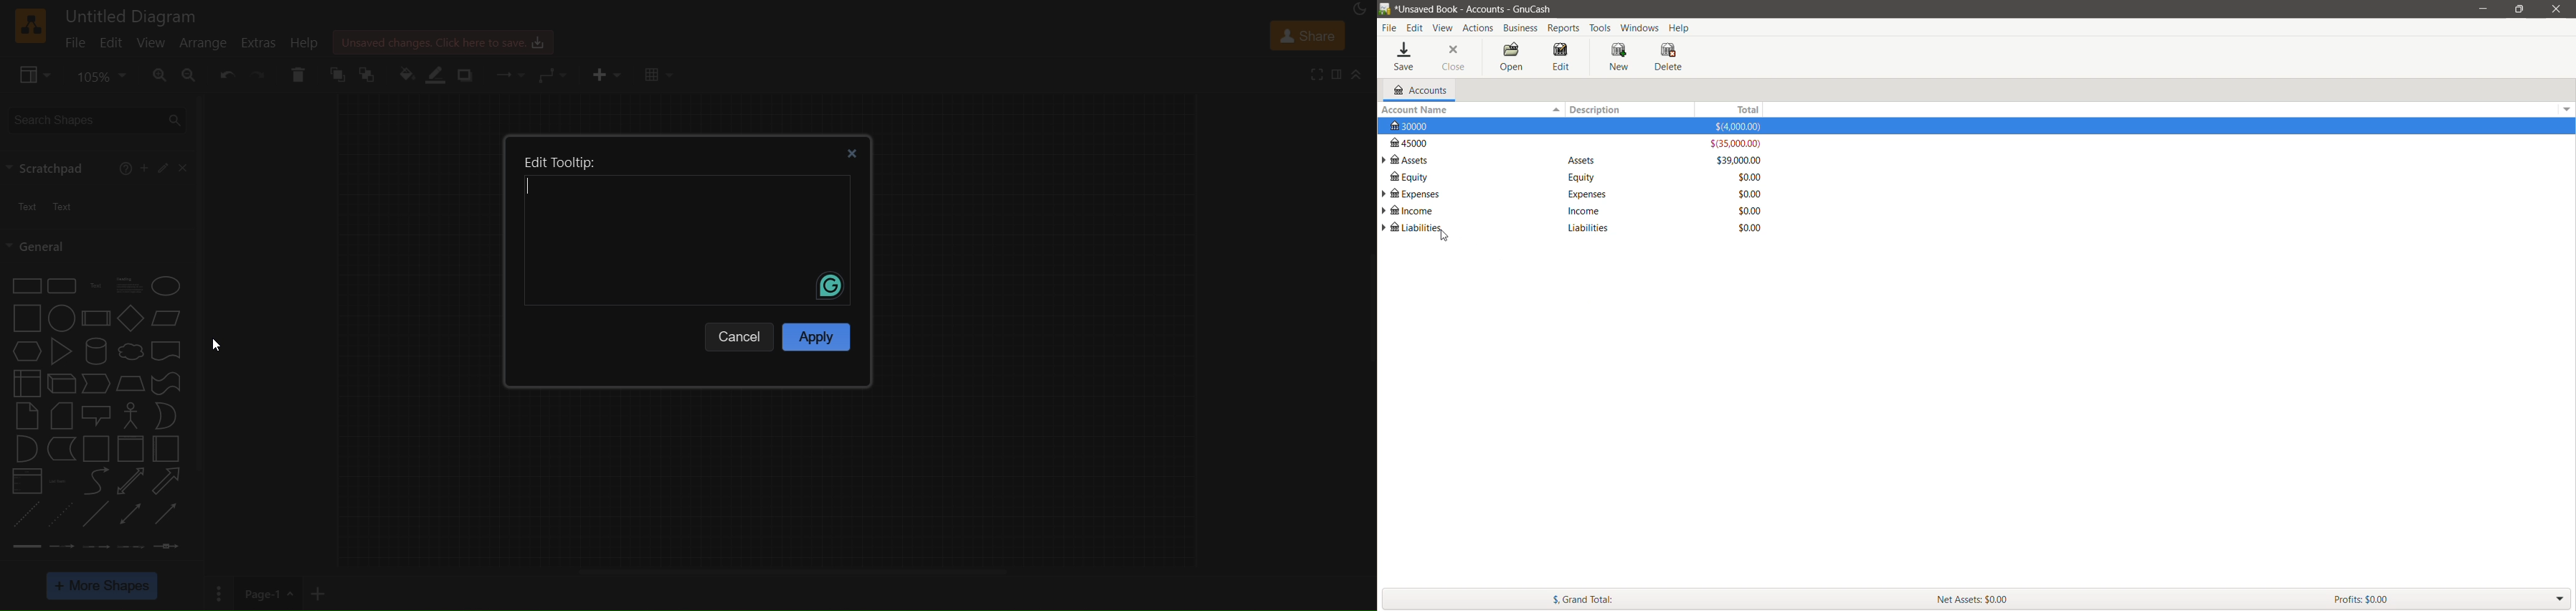 The image size is (2576, 616). I want to click on bidirectional arrow, so click(132, 482).